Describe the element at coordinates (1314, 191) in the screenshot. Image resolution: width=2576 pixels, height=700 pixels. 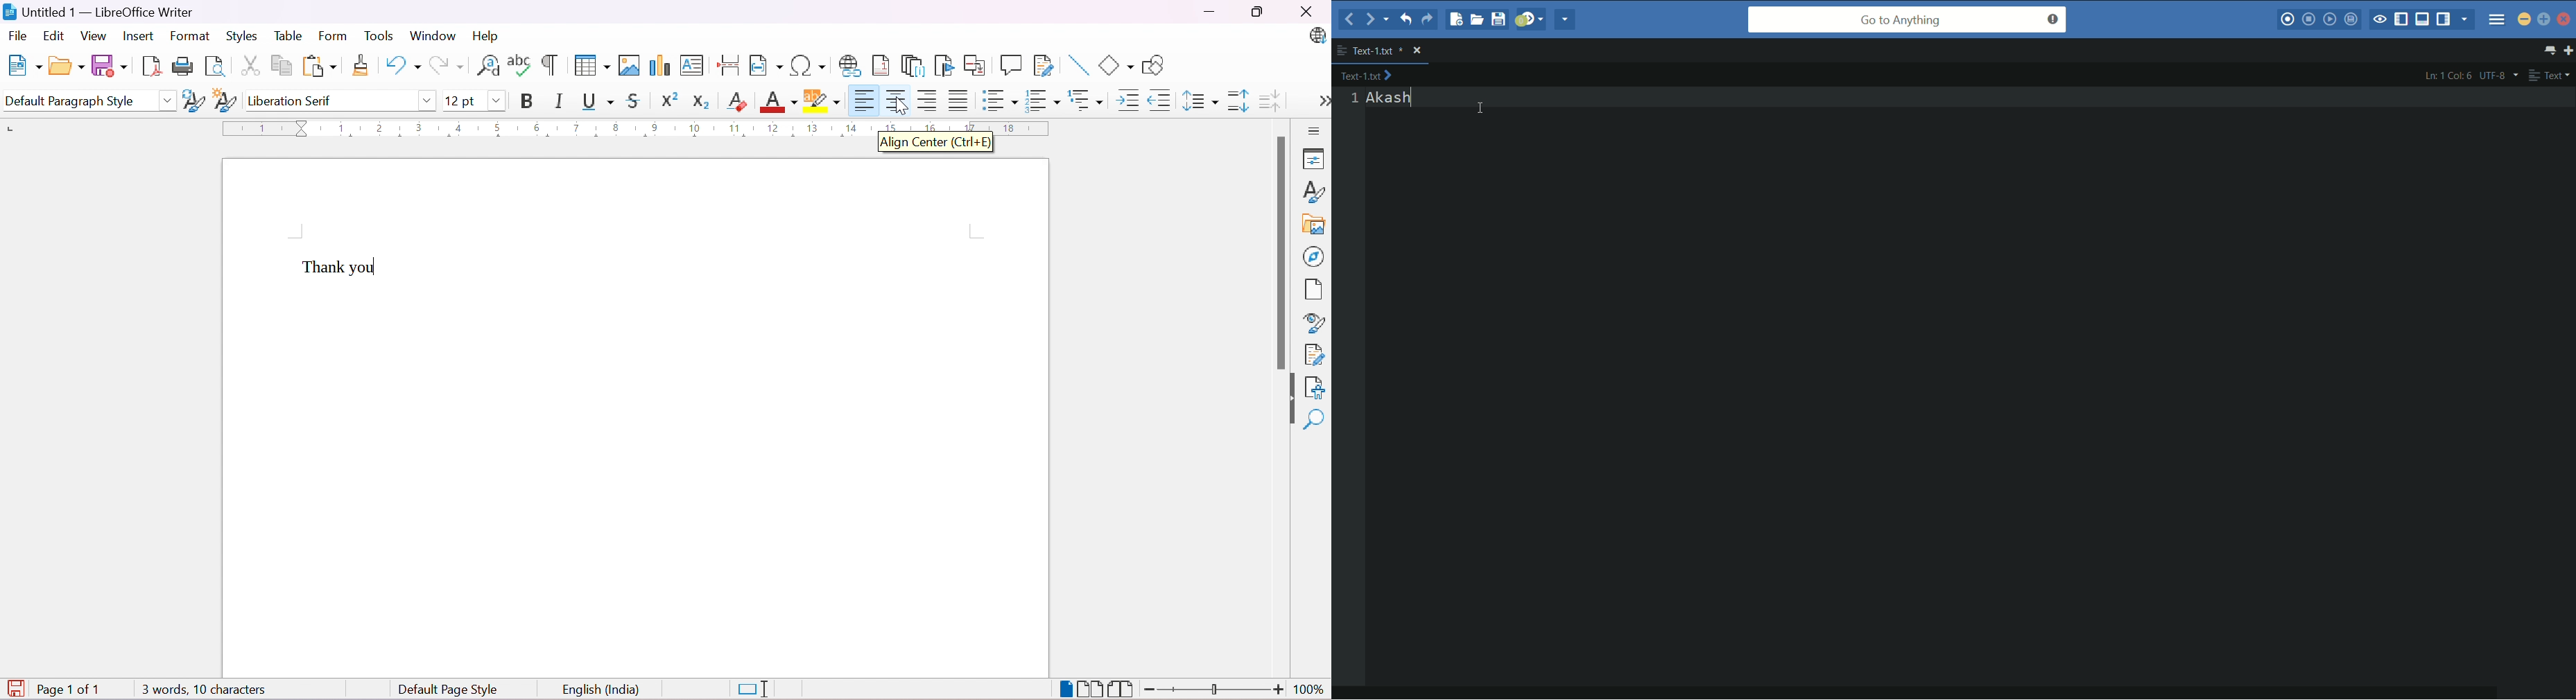
I see `Styles` at that location.